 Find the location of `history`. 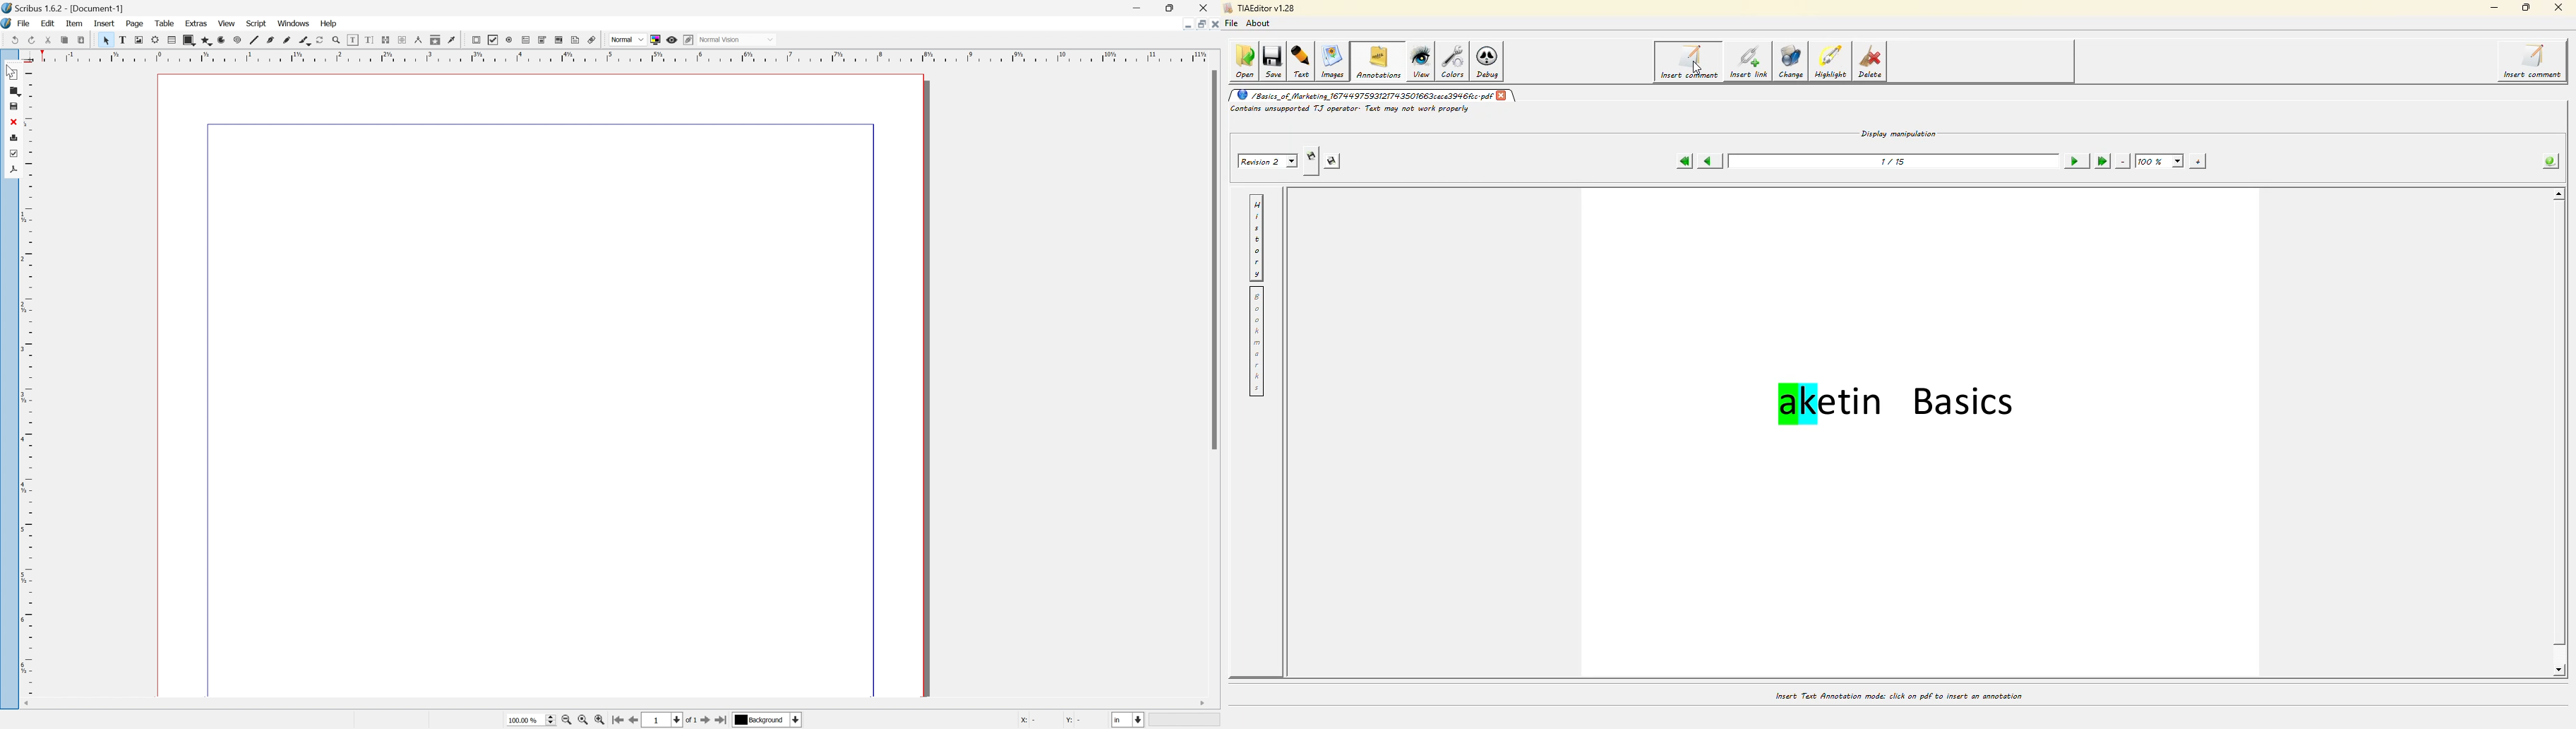

history is located at coordinates (1257, 237).